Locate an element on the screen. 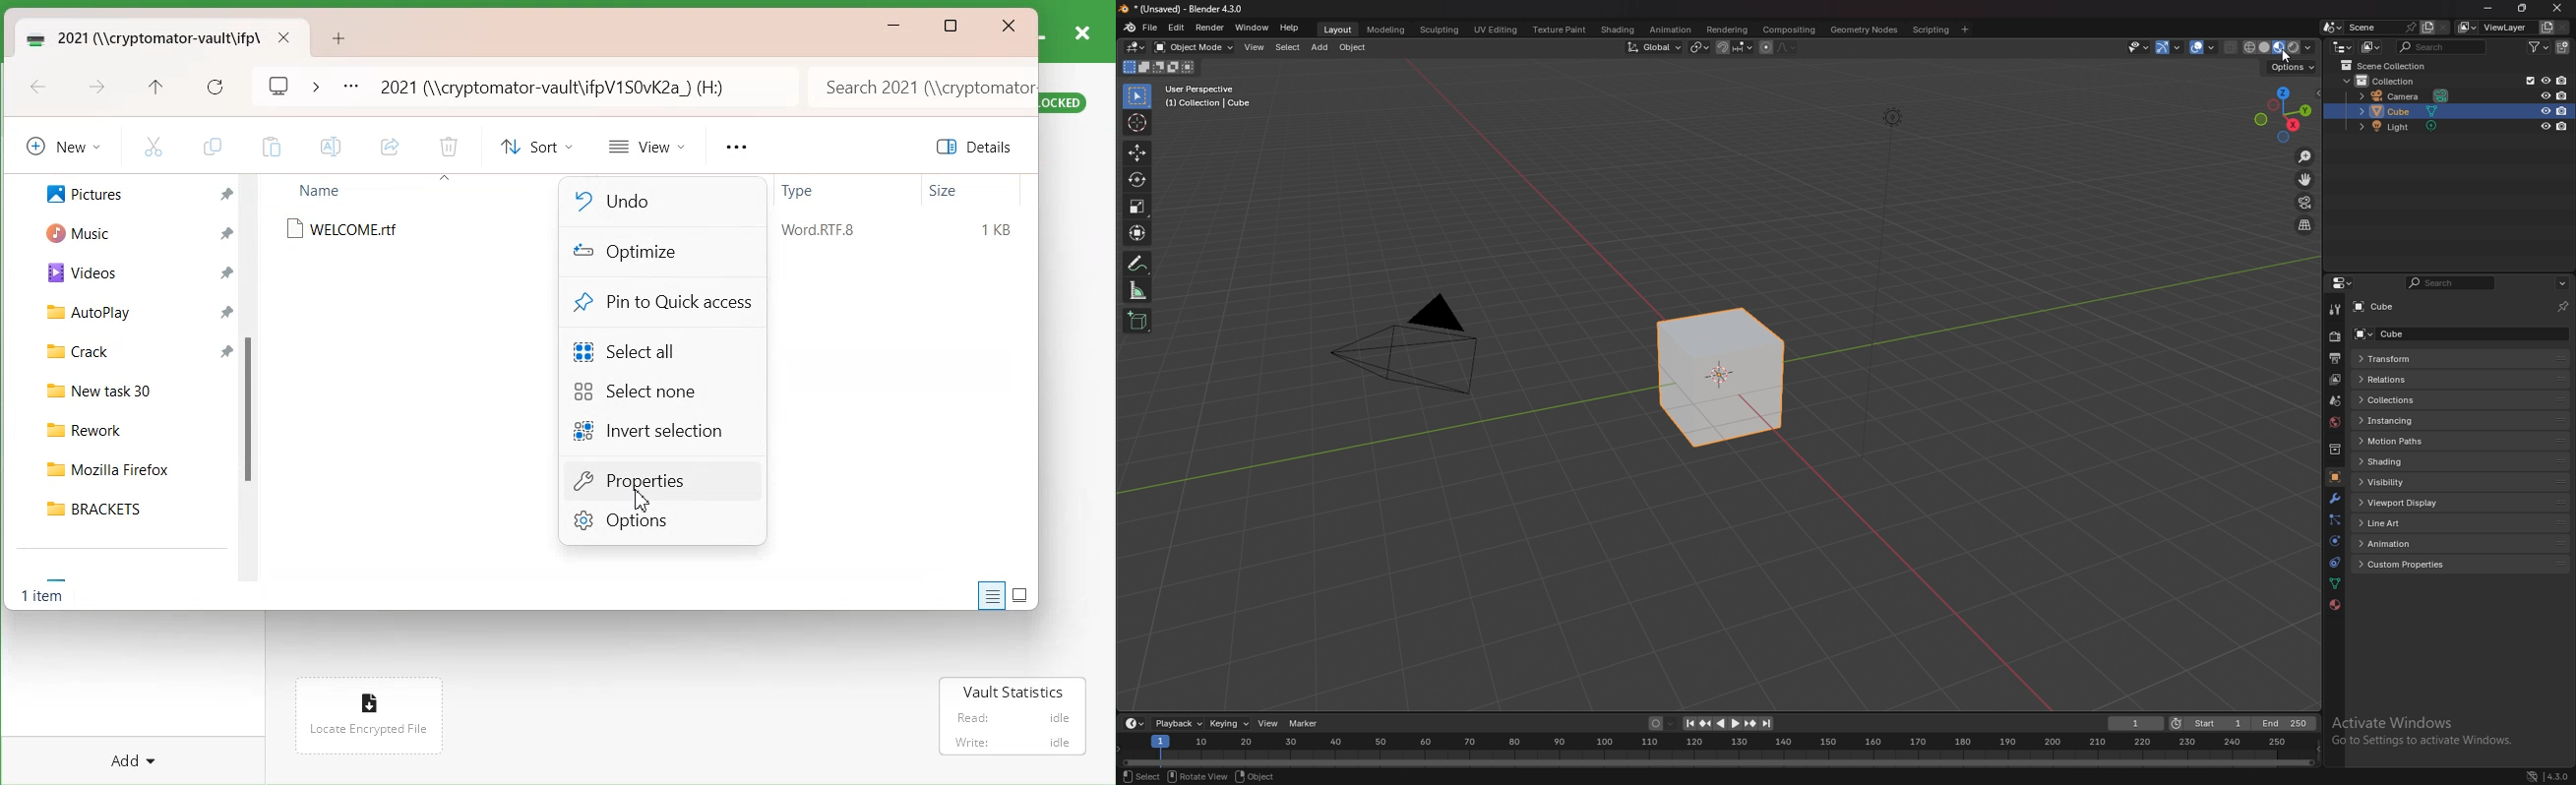 This screenshot has height=812, width=2576. Display item by using large thumbnail is located at coordinates (1022, 595).